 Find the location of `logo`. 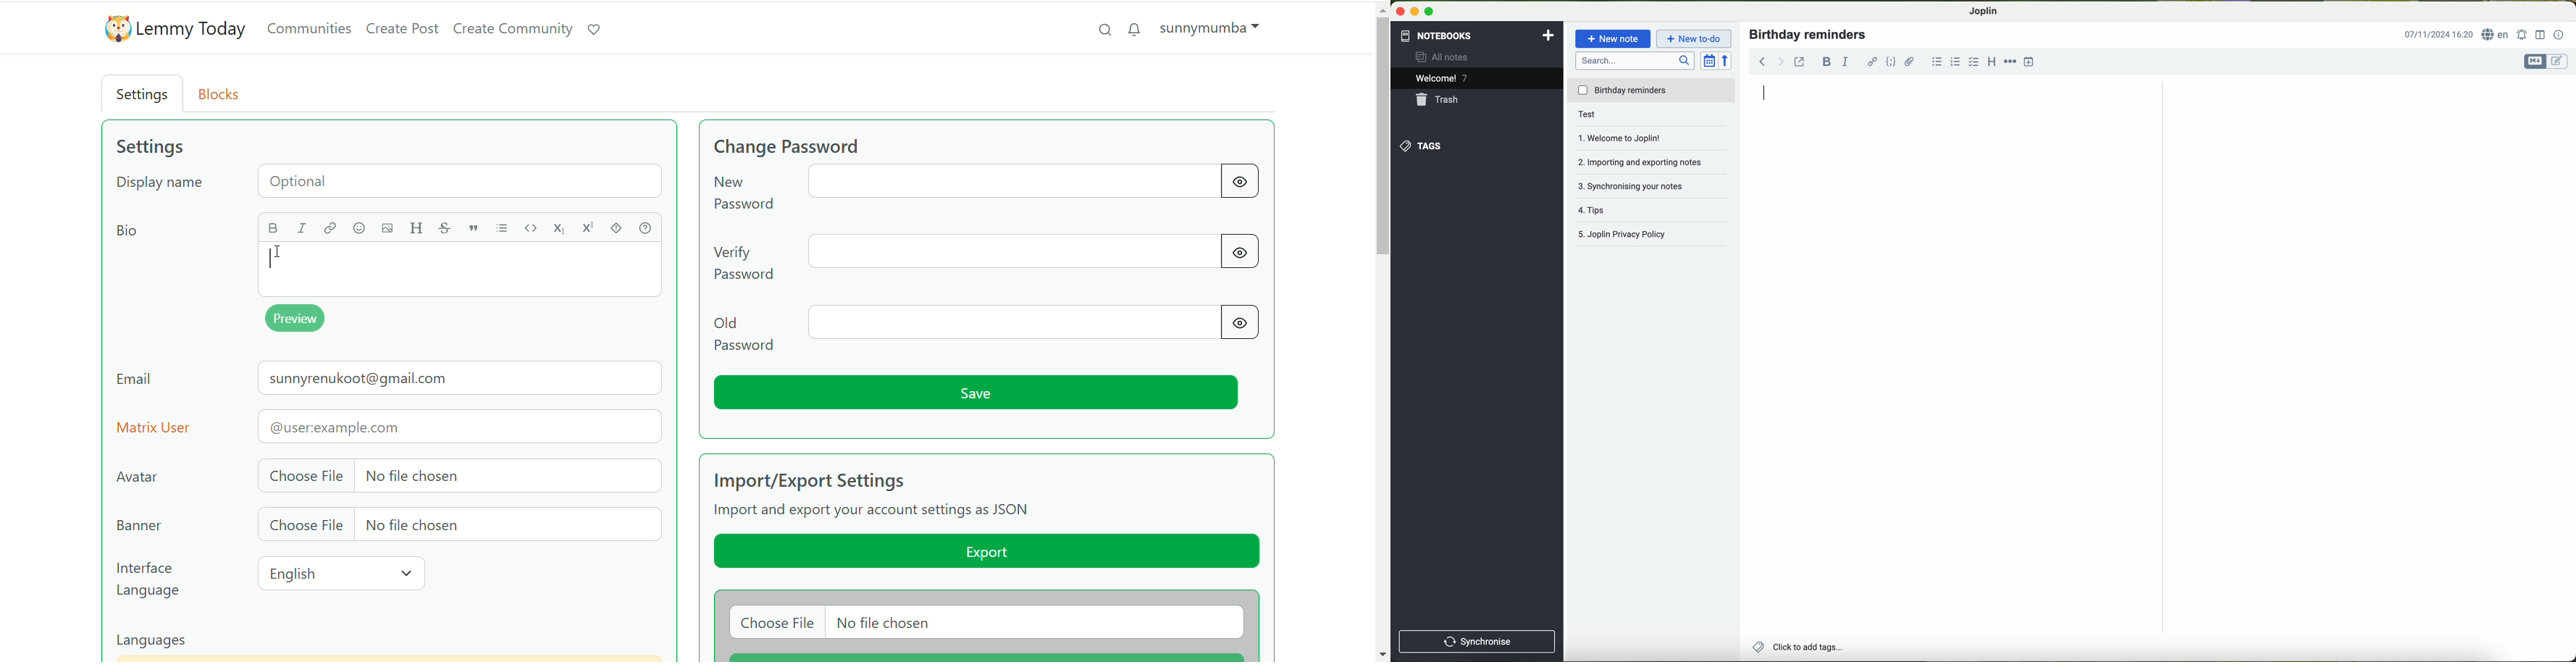

logo is located at coordinates (114, 30).